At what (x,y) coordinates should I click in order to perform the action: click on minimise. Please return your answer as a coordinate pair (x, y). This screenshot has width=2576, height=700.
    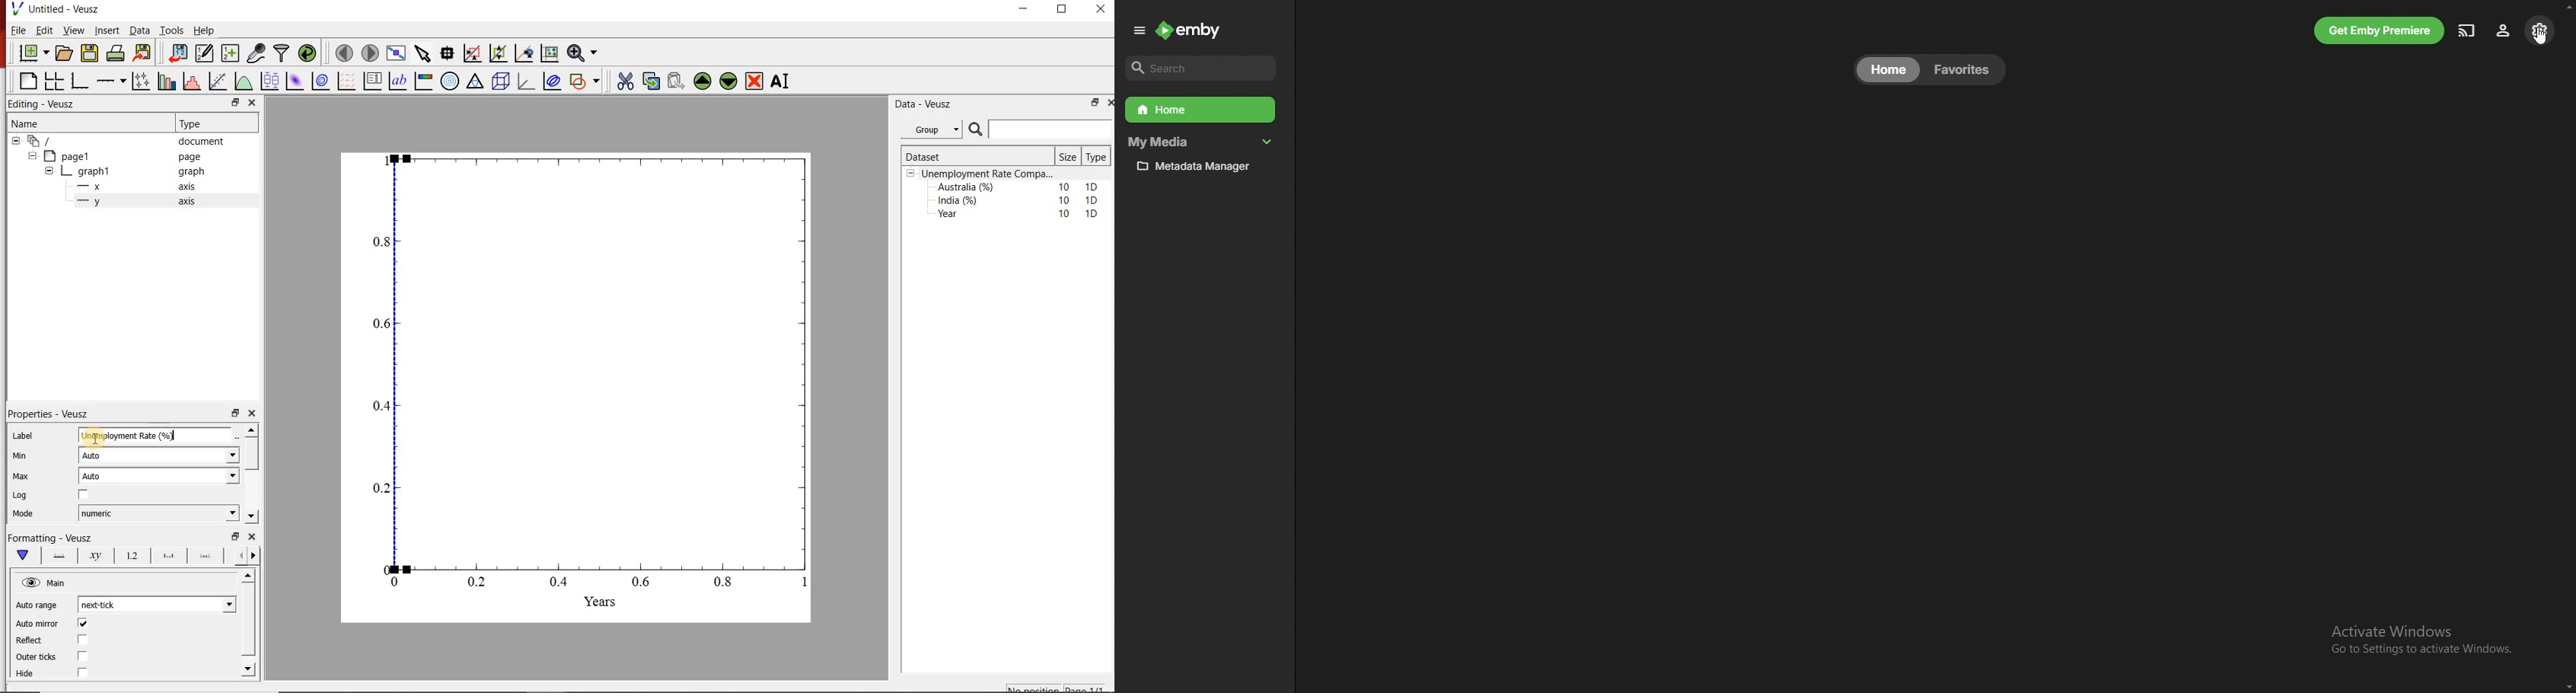
    Looking at the image, I should click on (237, 102).